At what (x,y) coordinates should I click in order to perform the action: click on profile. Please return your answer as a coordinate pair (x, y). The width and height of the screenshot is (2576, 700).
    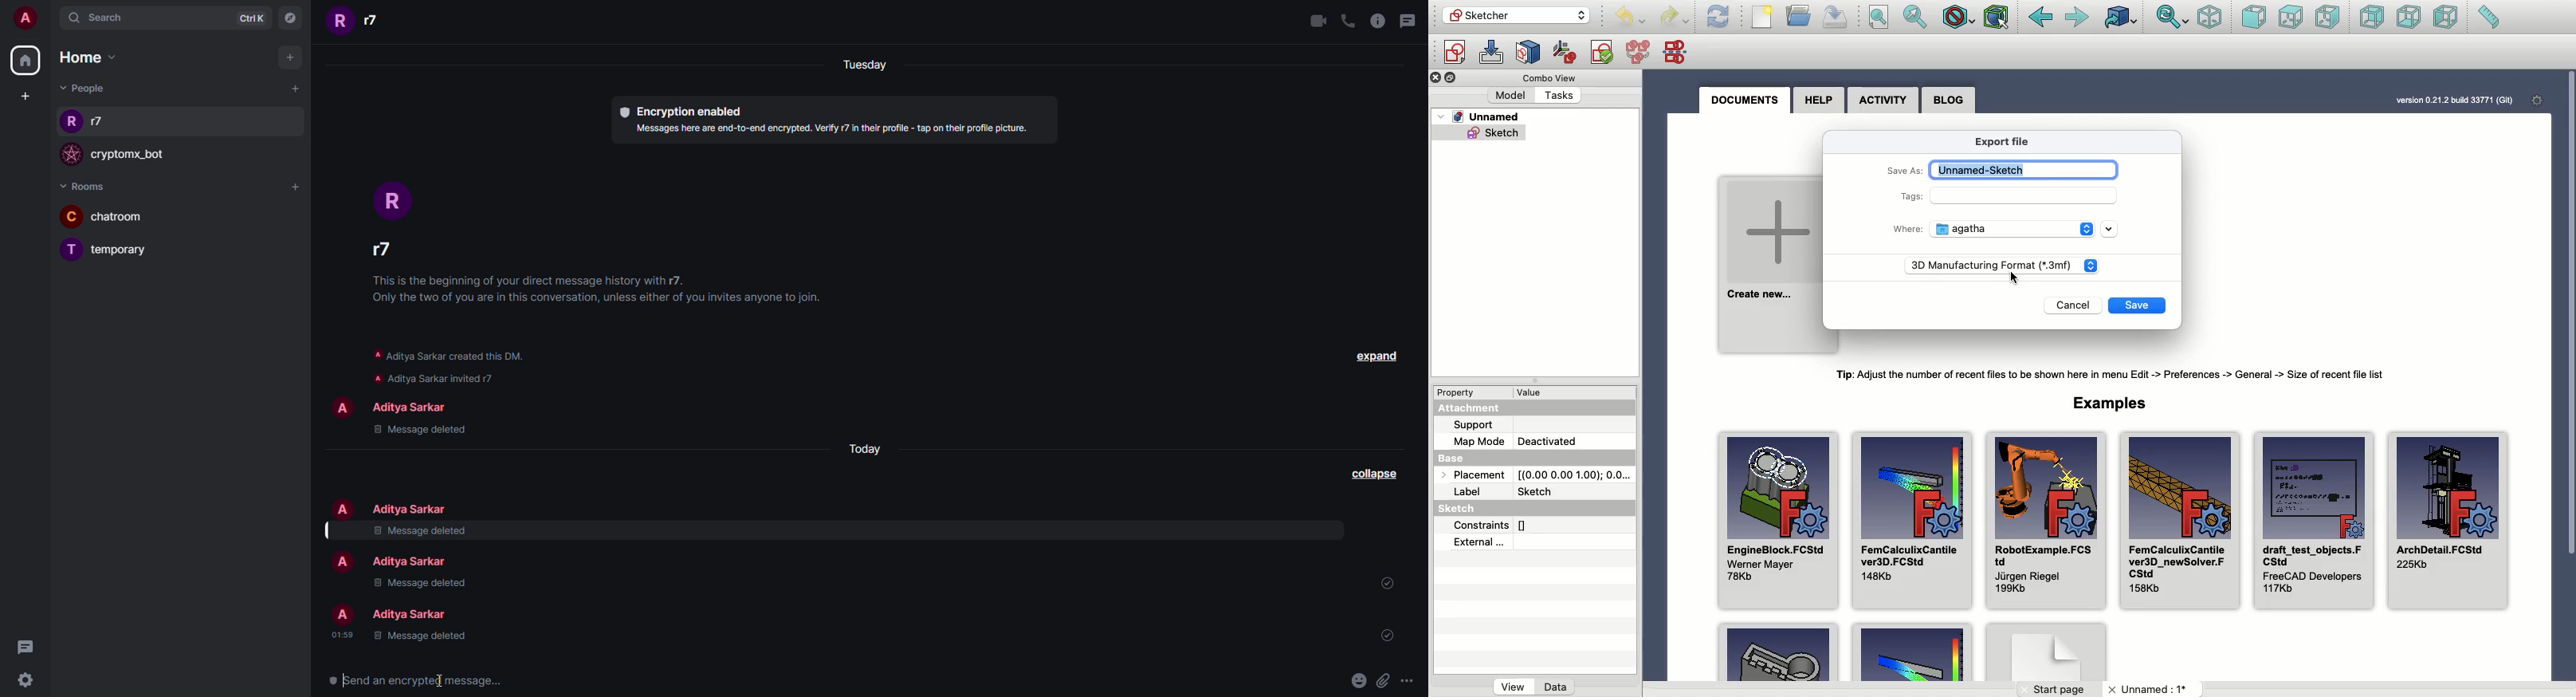
    Looking at the image, I should click on (73, 216).